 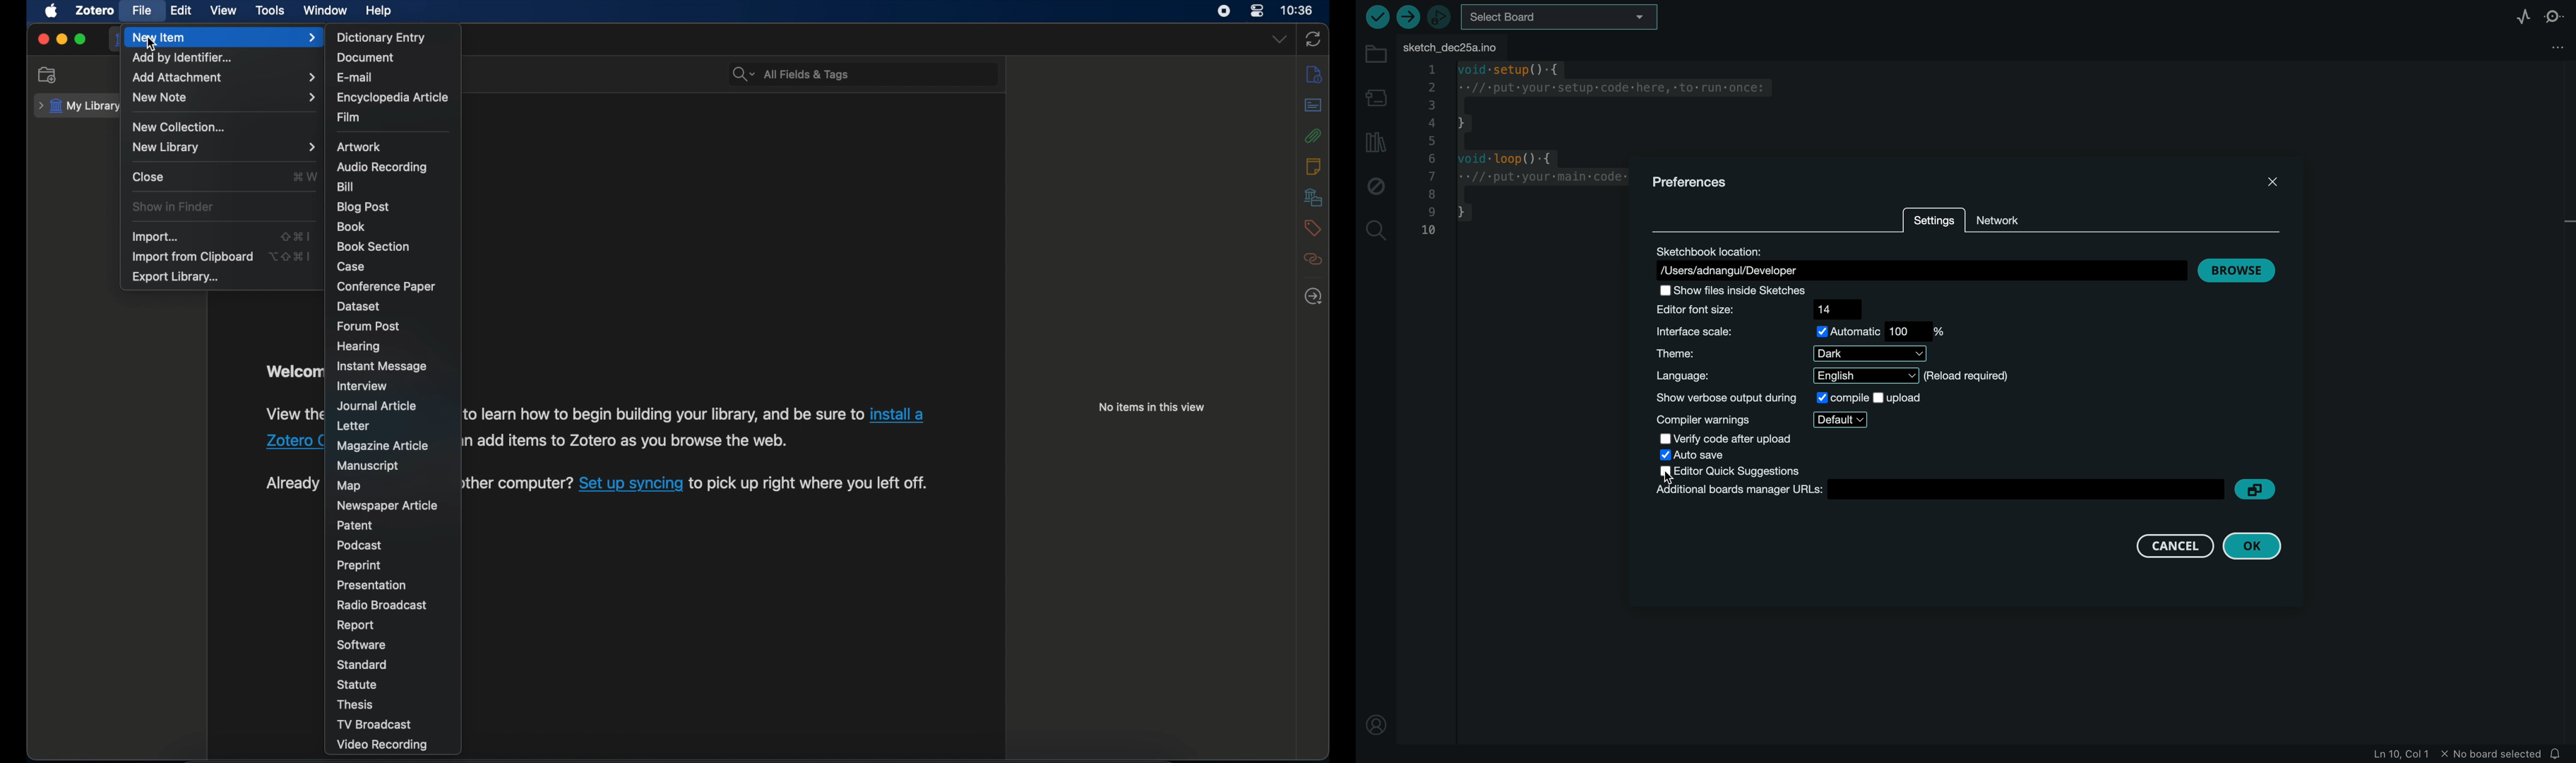 I want to click on journal article, so click(x=378, y=406).